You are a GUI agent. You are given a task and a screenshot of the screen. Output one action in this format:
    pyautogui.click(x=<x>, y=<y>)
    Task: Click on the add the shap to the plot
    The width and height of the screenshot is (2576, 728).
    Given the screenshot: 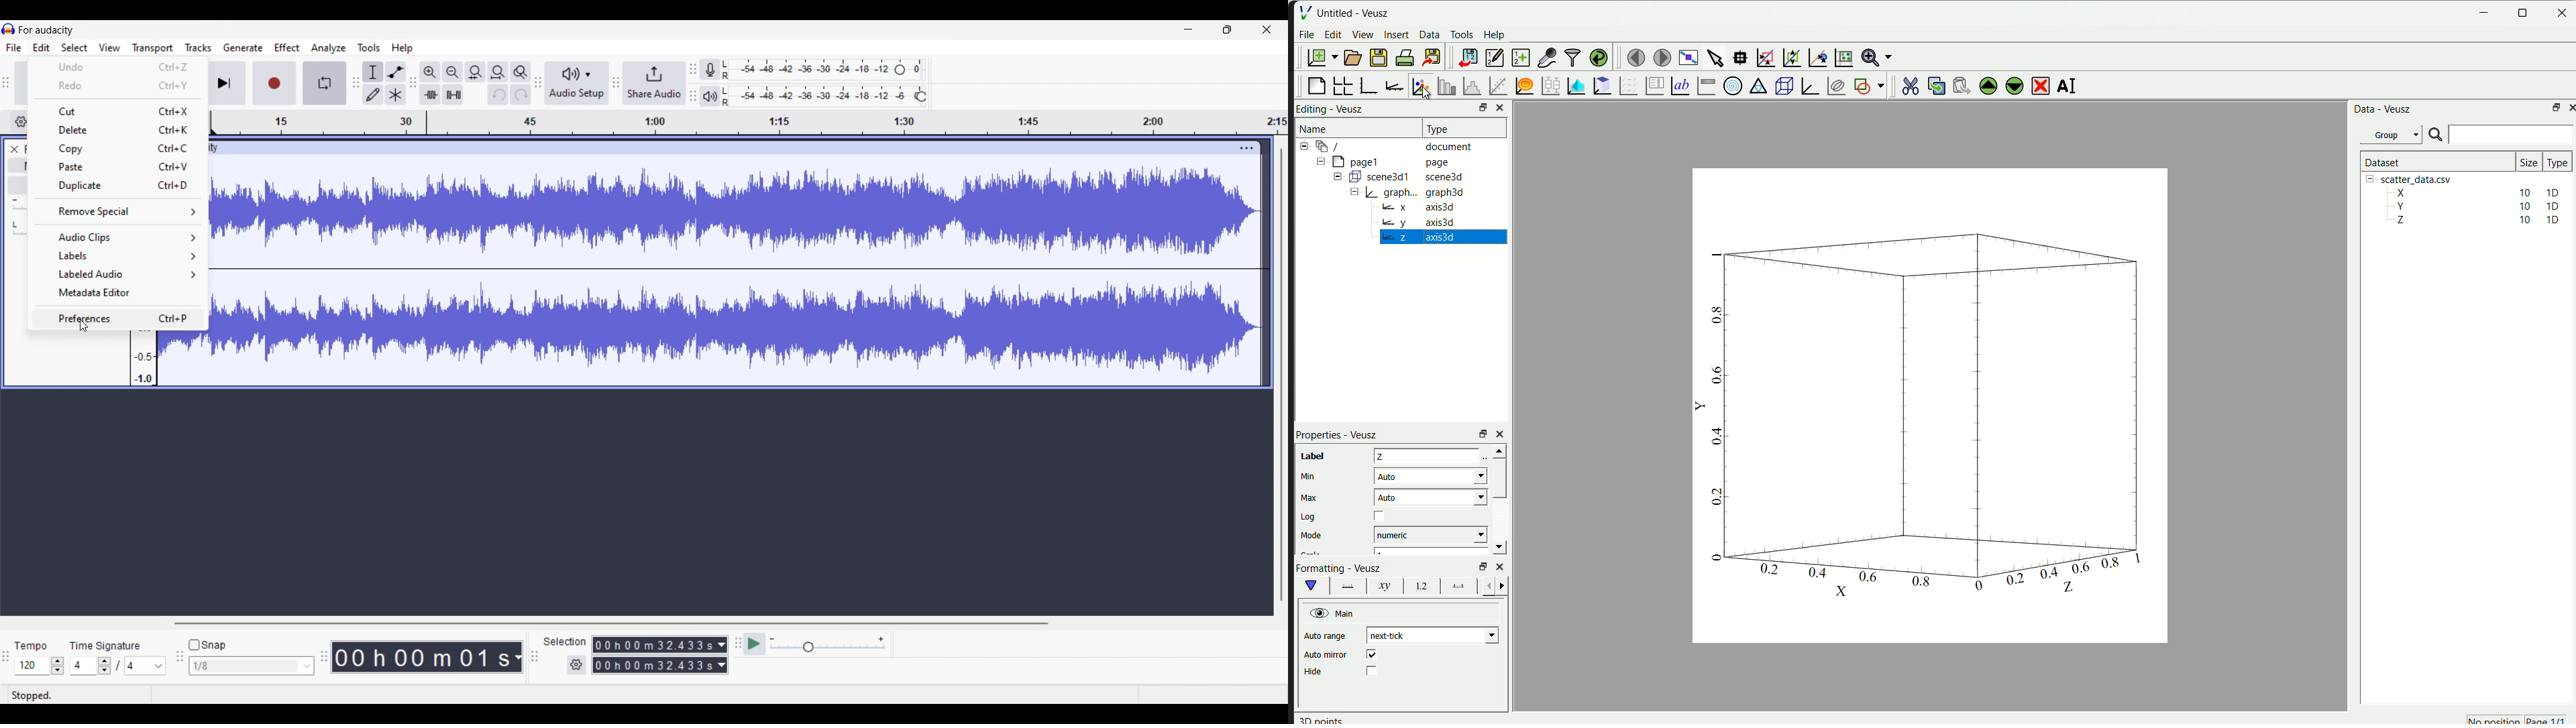 What is the action you would take?
    pyautogui.click(x=1868, y=85)
    